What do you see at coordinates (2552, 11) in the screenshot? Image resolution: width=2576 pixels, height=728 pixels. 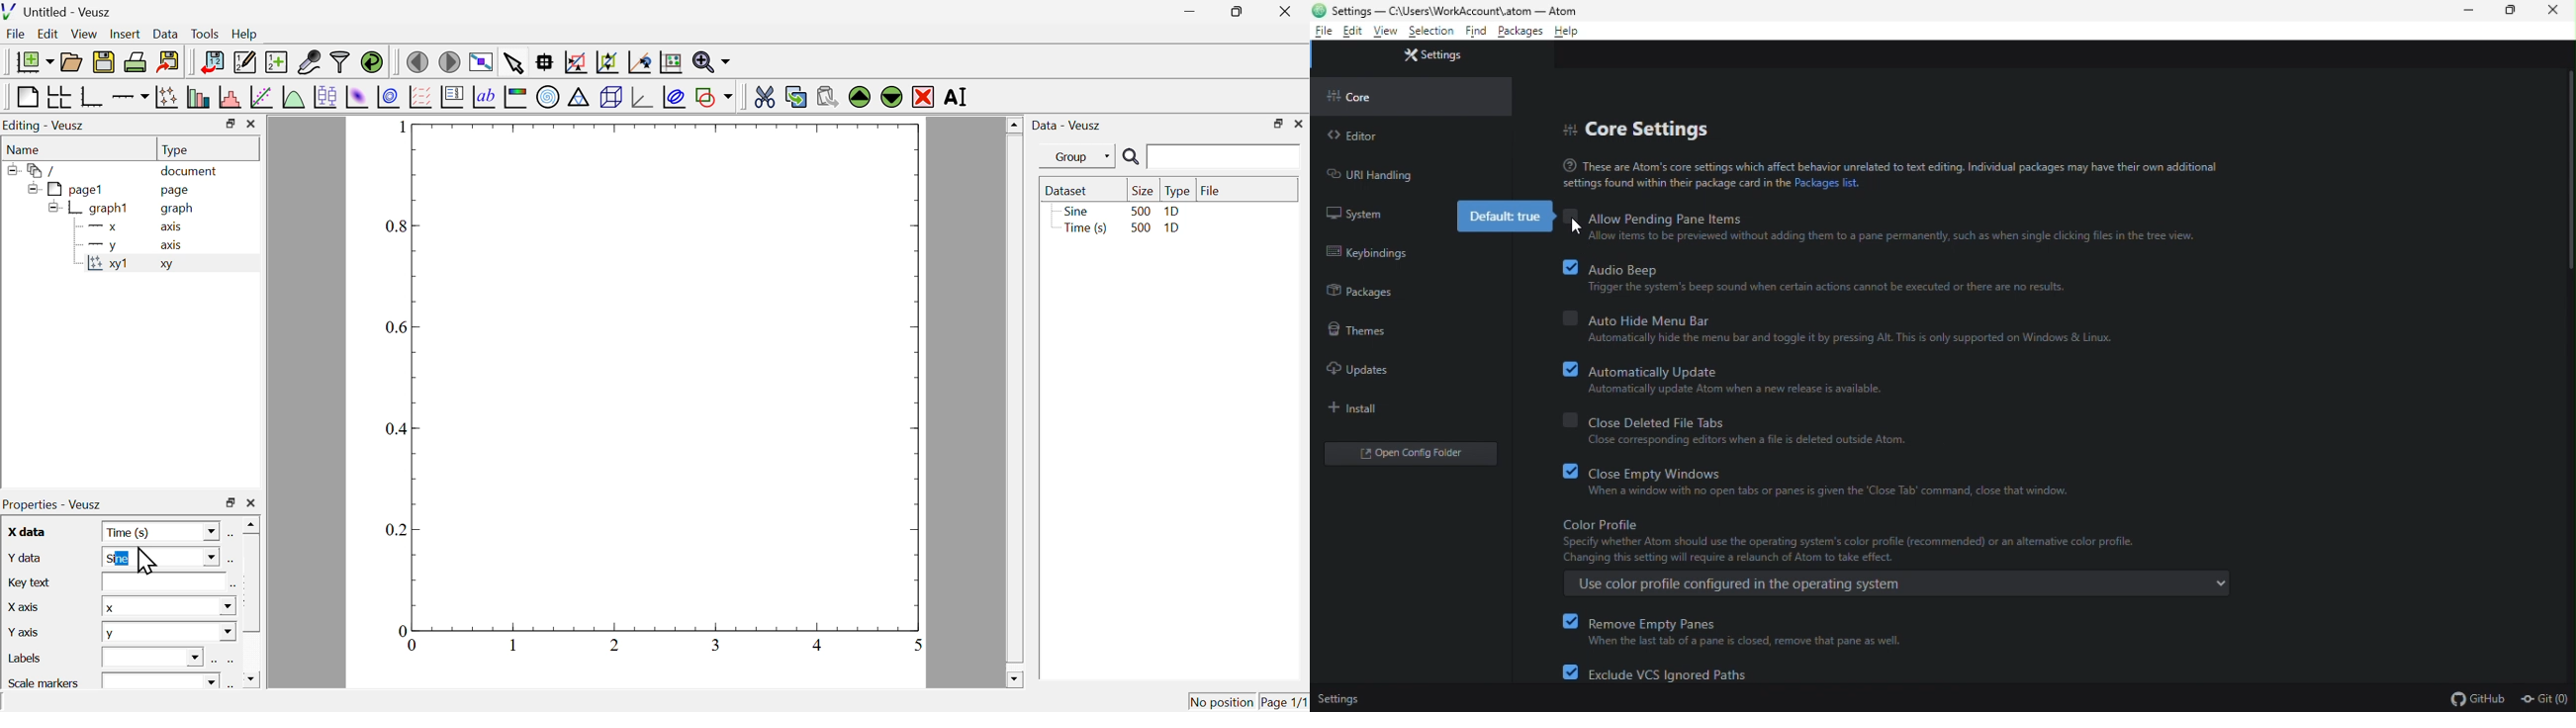 I see `close` at bounding box center [2552, 11].